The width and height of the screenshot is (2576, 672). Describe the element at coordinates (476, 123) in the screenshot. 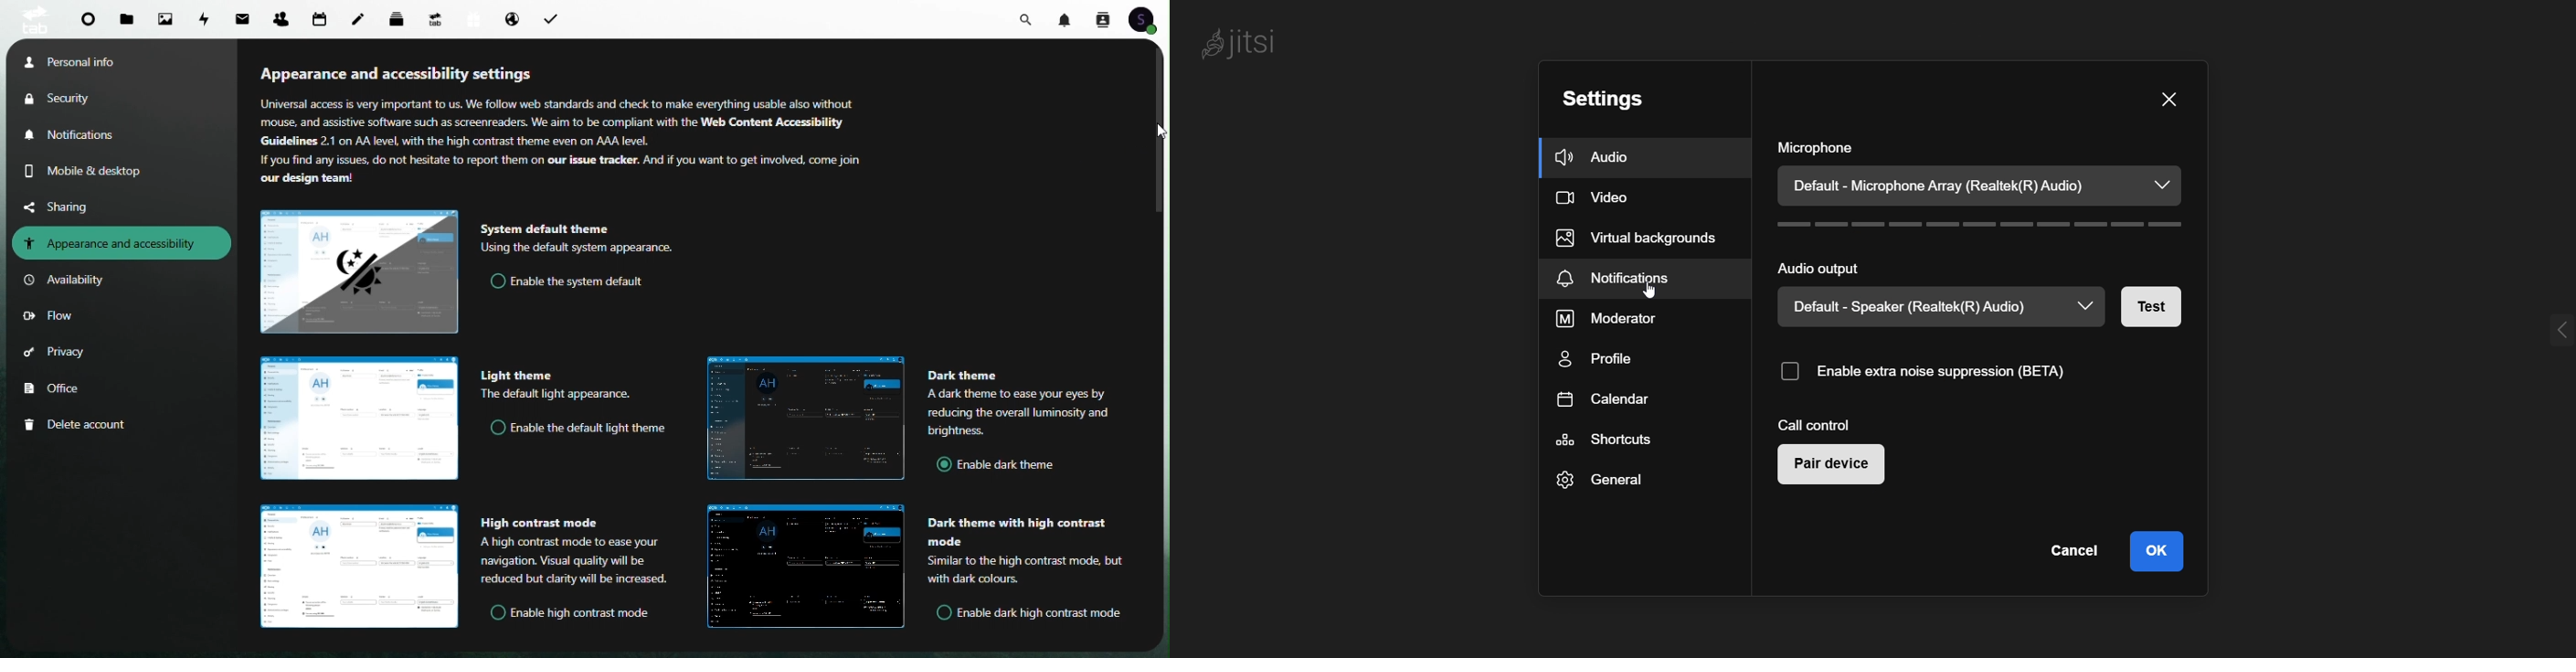

I see `‘mouse, and assistive software such as screen readers. We aim to be compliant with the` at that location.